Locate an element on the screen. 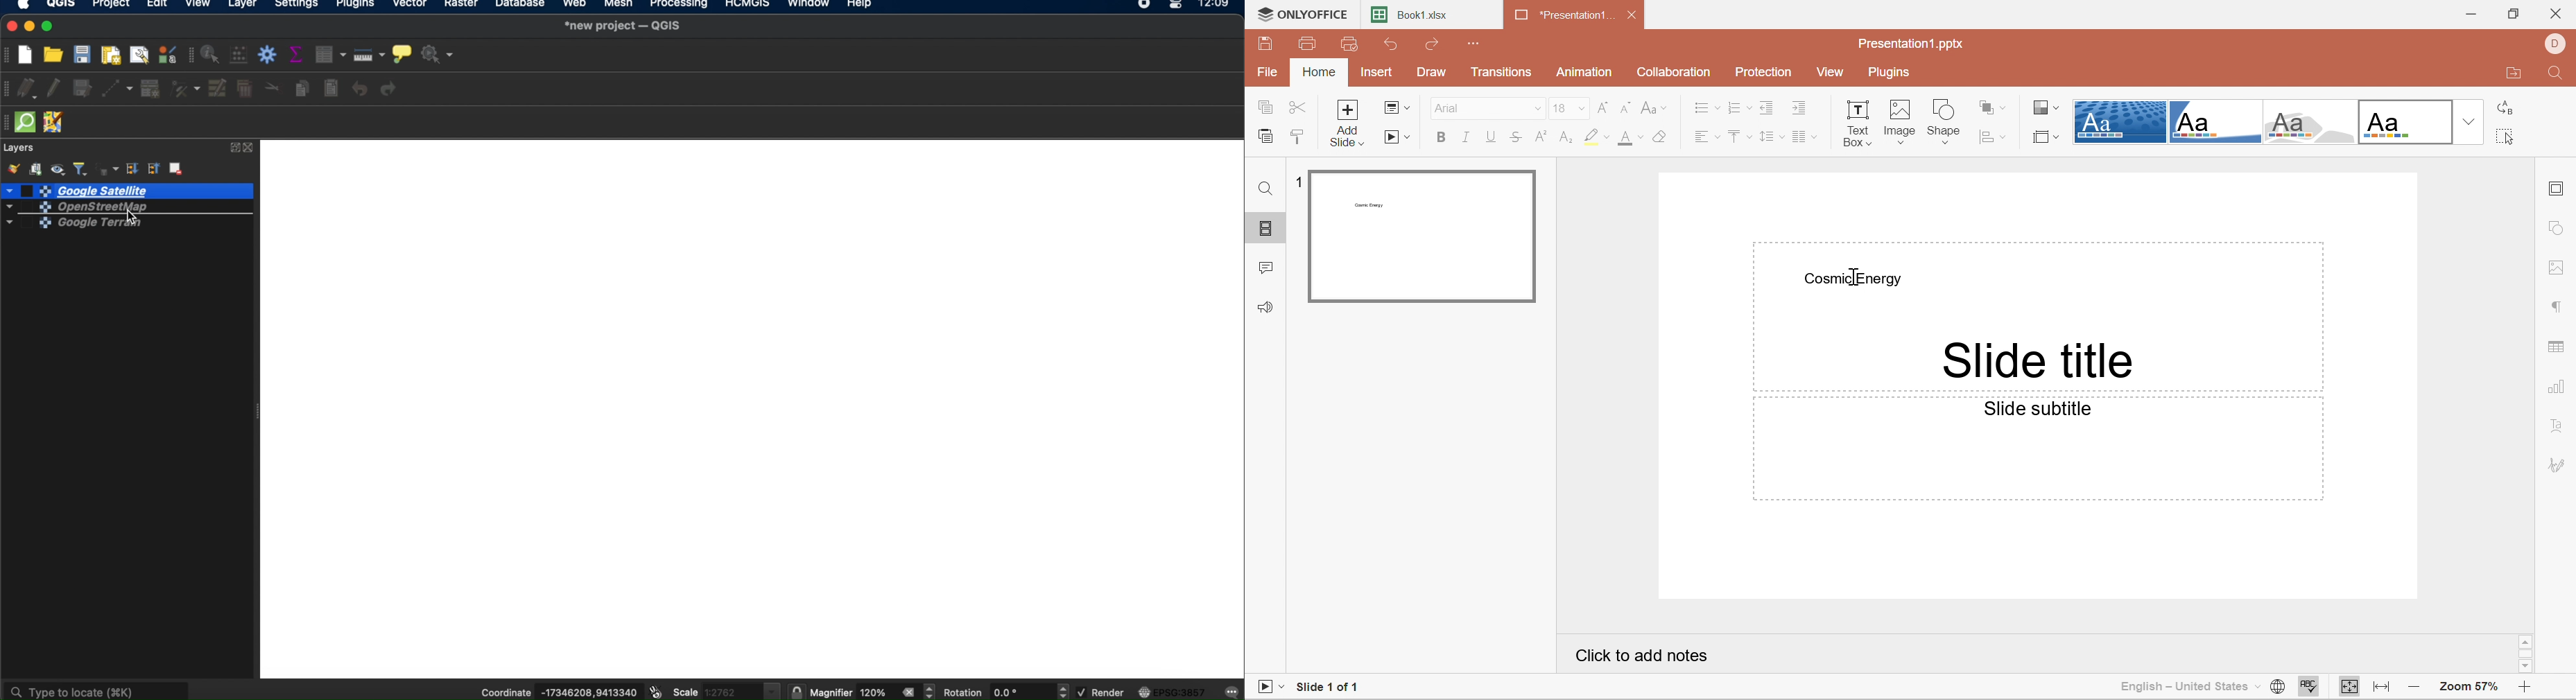  Fit to width is located at coordinates (2383, 685).